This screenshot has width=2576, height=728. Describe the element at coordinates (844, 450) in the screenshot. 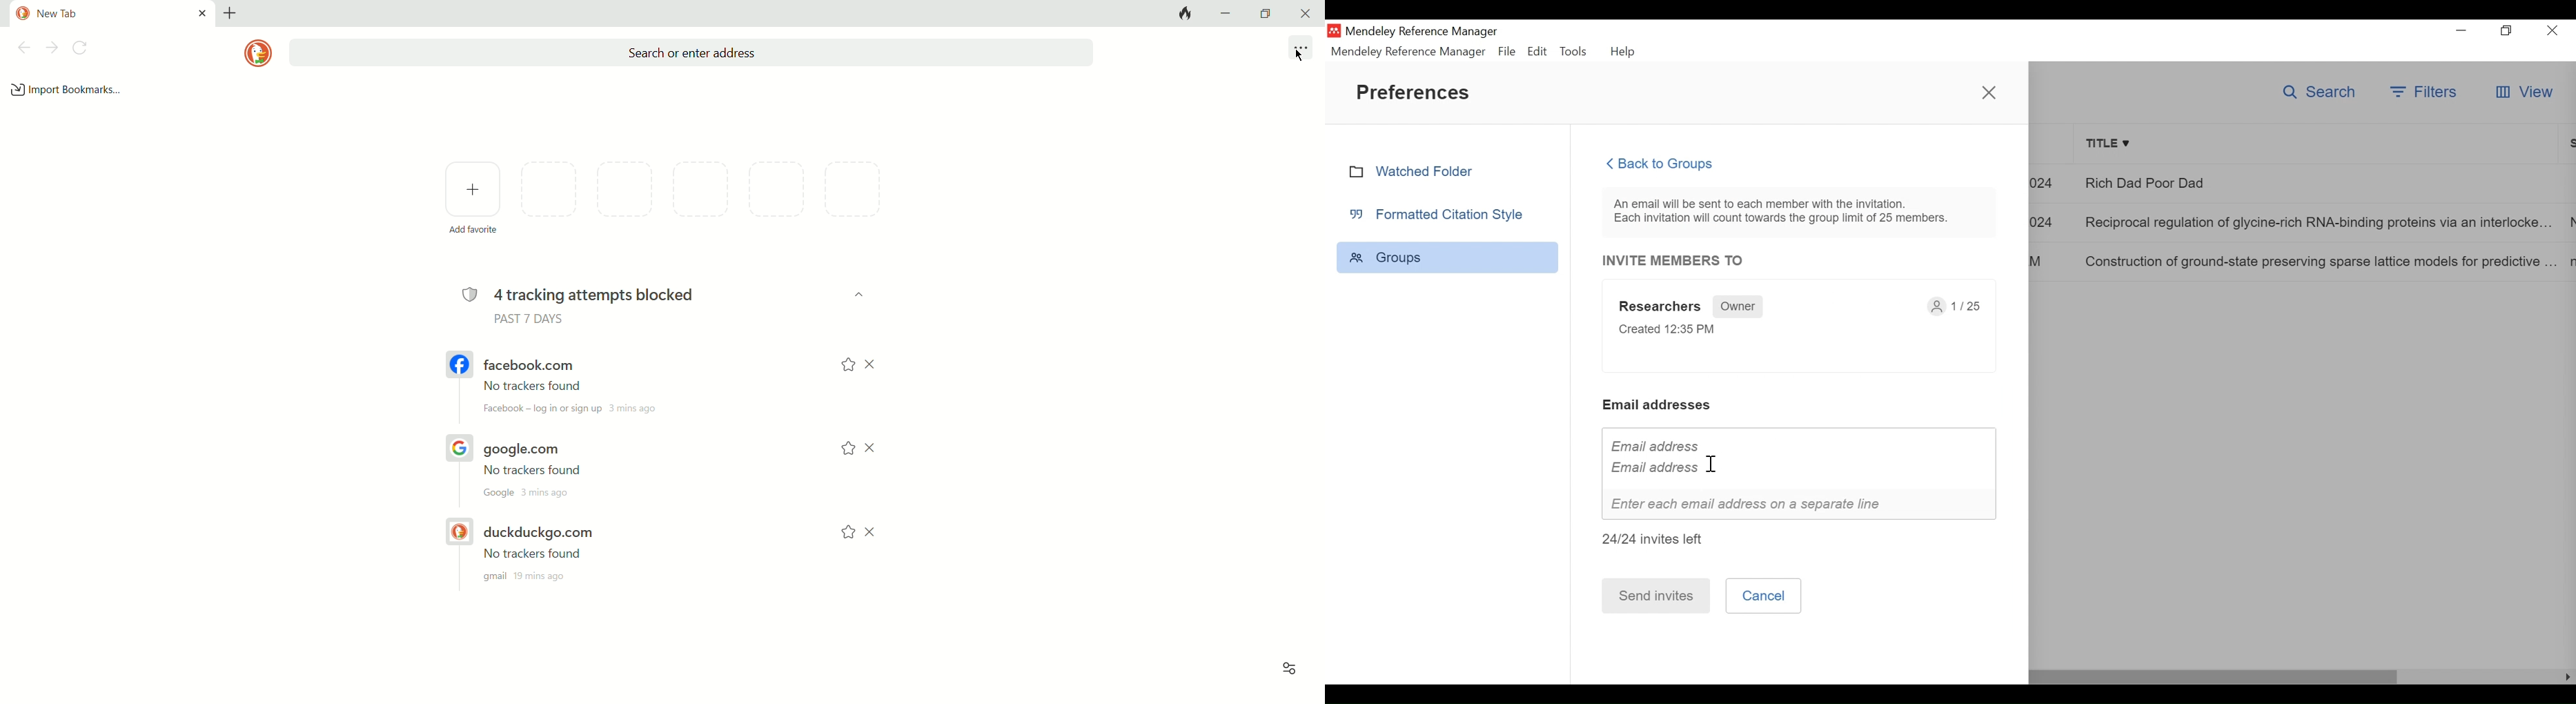

I see `add to favorites` at that location.